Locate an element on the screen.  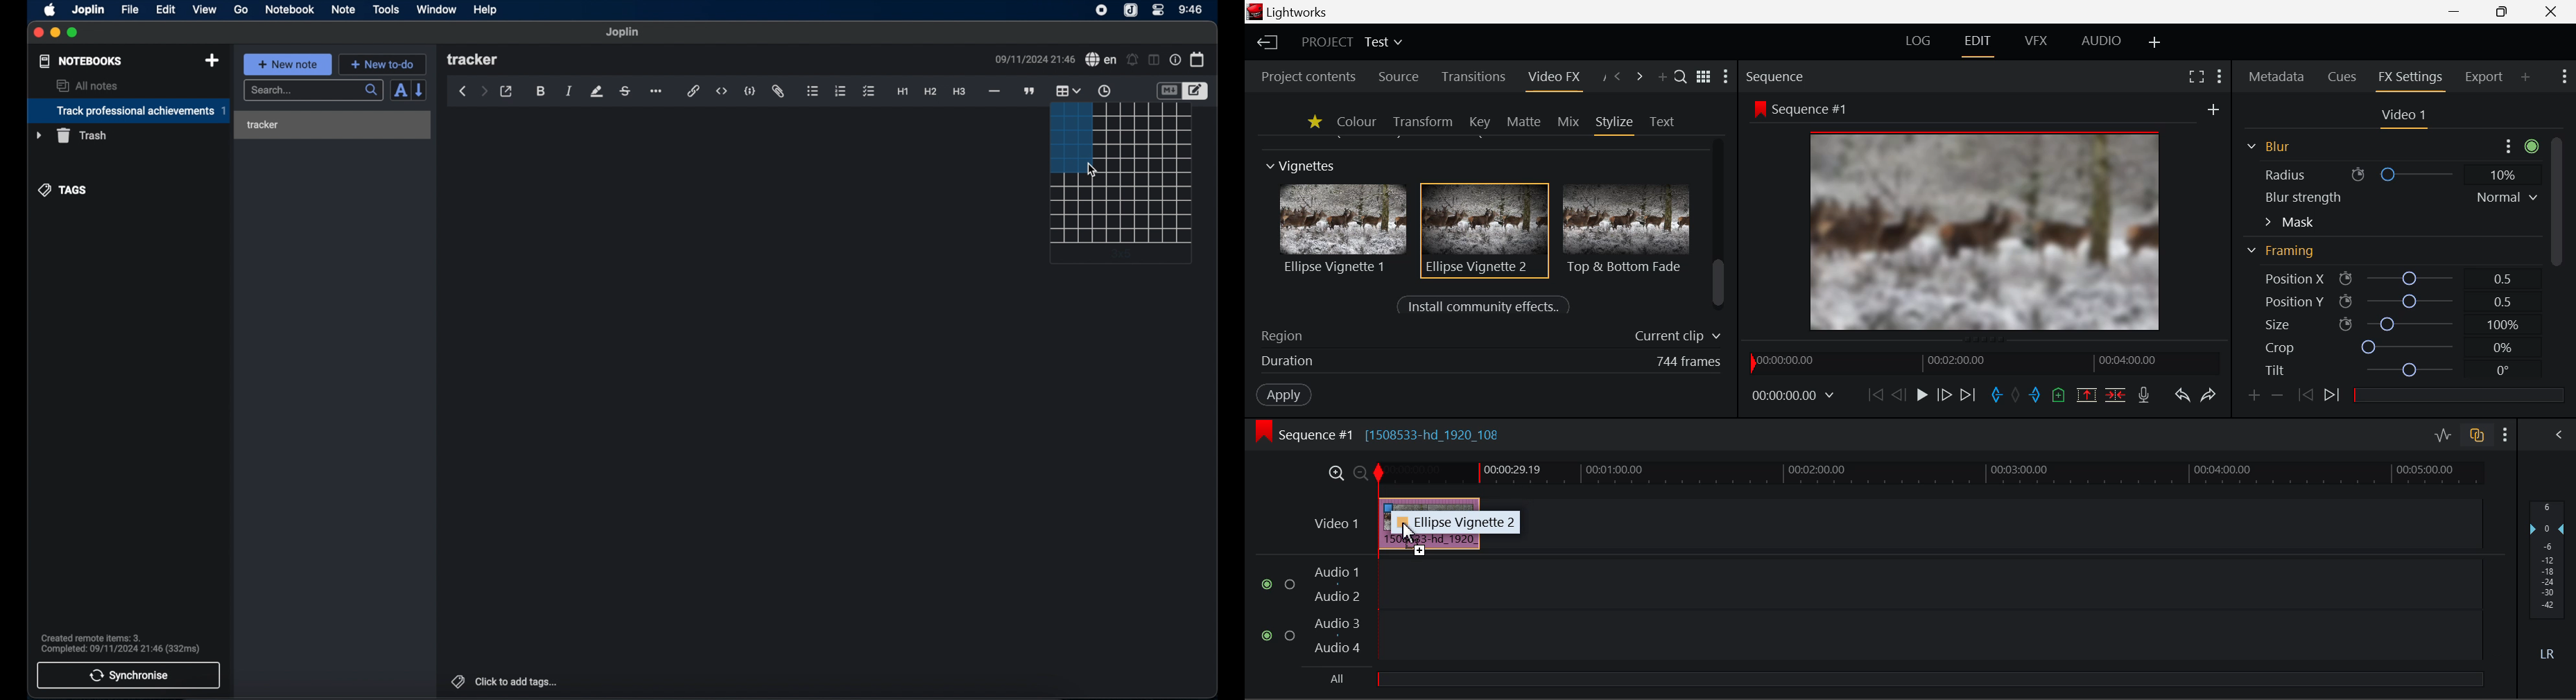
Undo is located at coordinates (2181, 393).